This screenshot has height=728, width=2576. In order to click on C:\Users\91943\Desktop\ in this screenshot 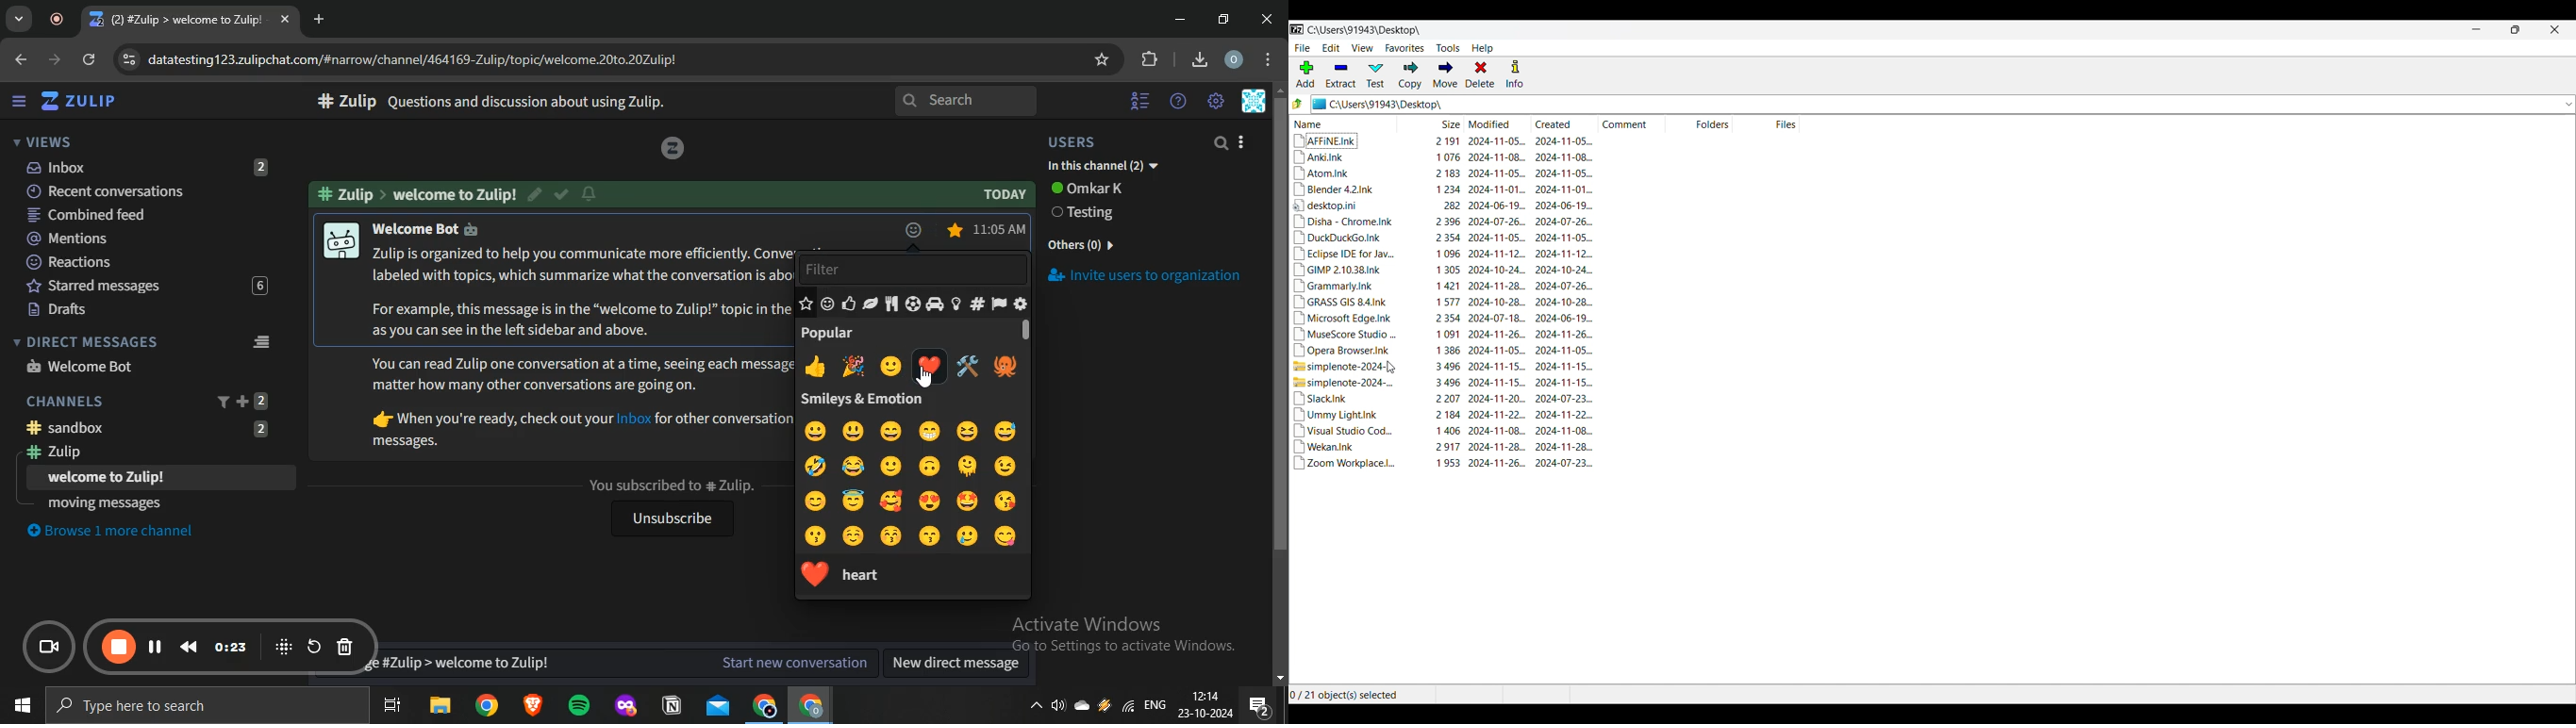, I will do `click(1419, 105)`.